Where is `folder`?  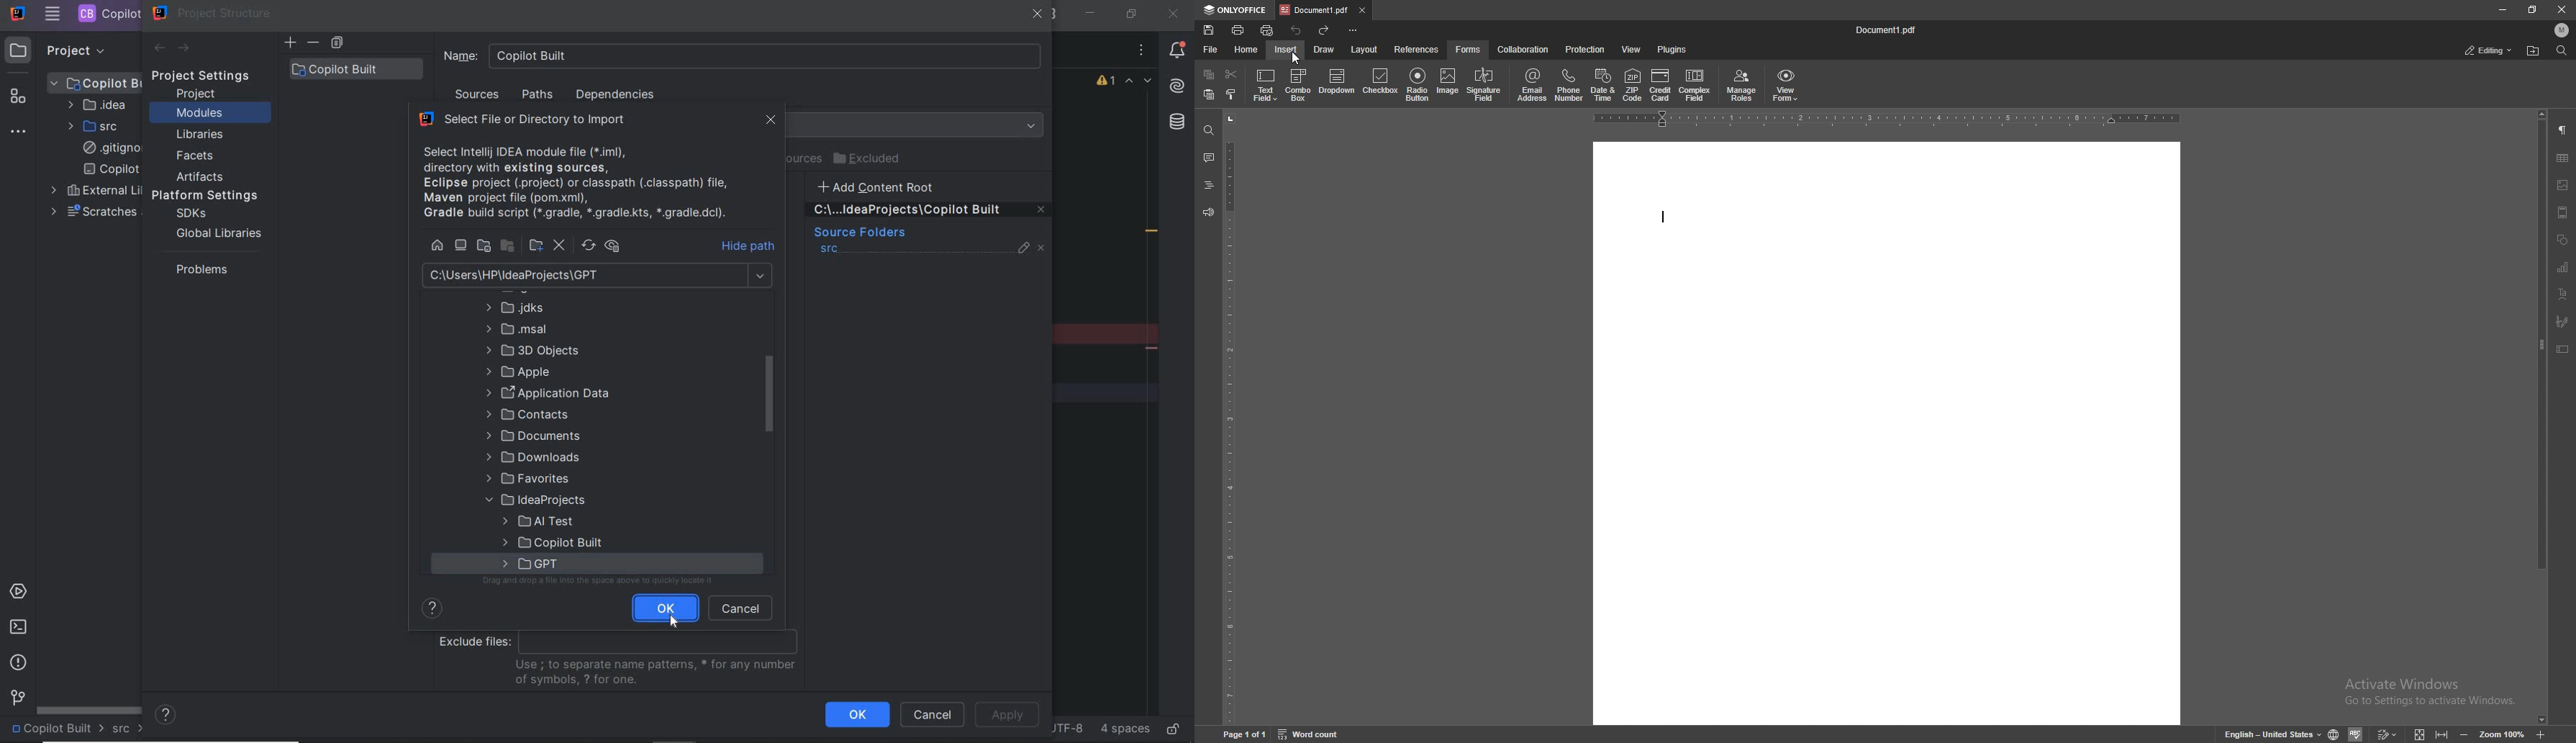 folder is located at coordinates (536, 500).